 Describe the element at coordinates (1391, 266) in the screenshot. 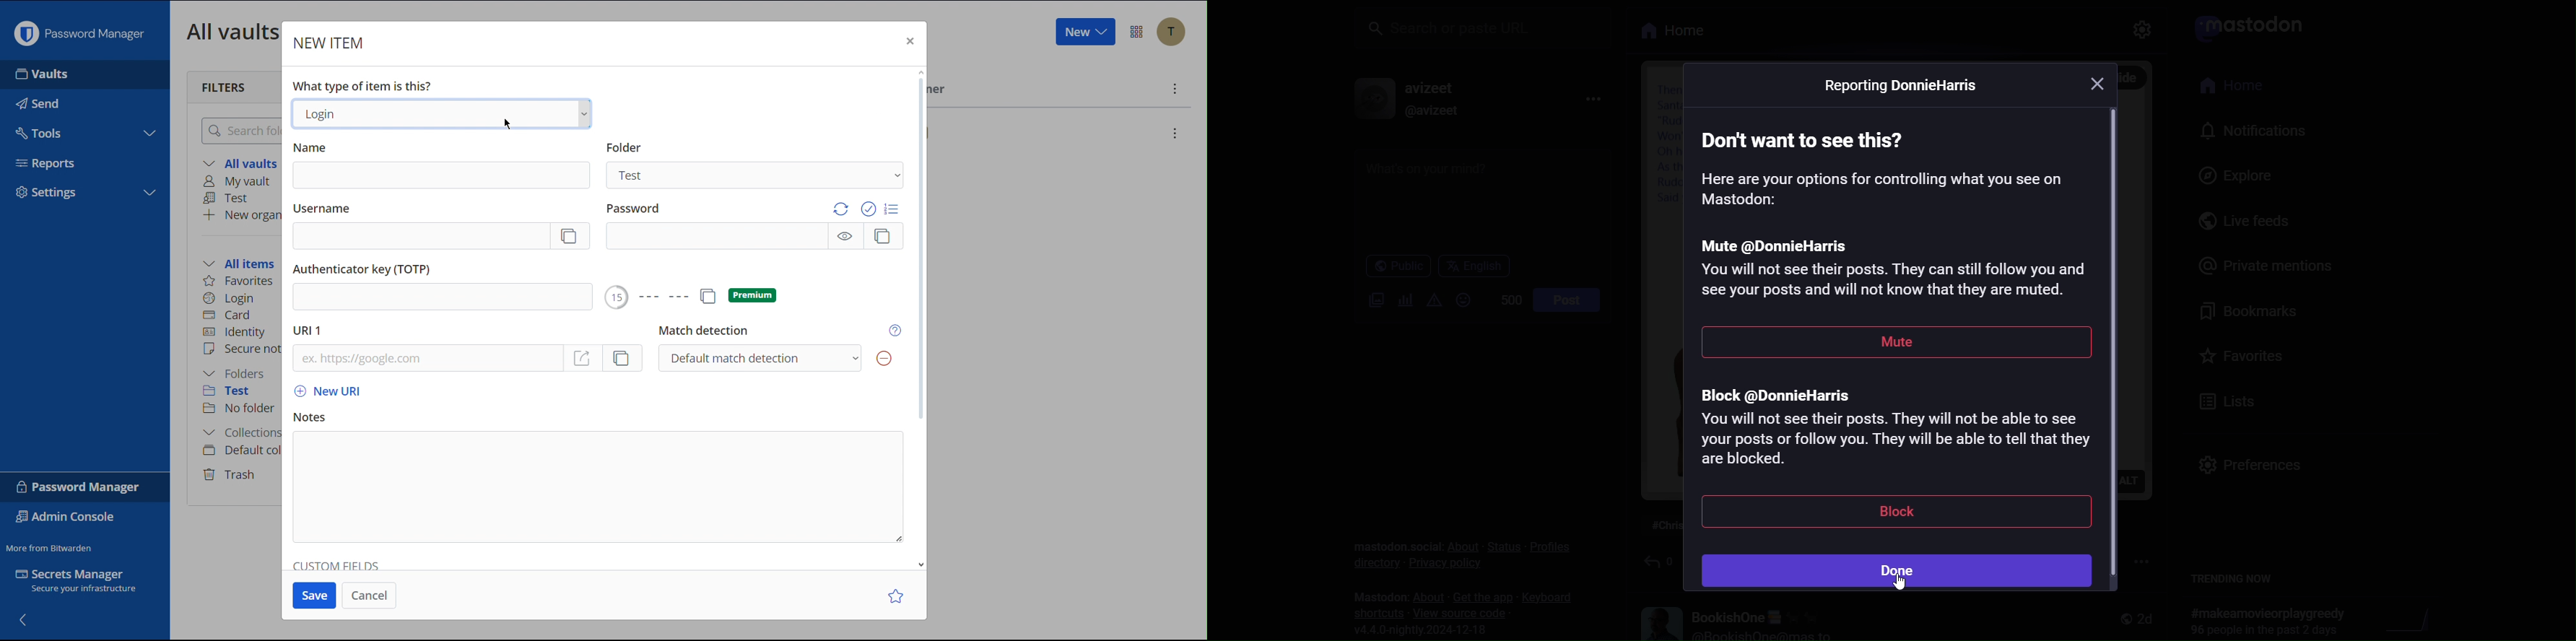

I see `public` at that location.